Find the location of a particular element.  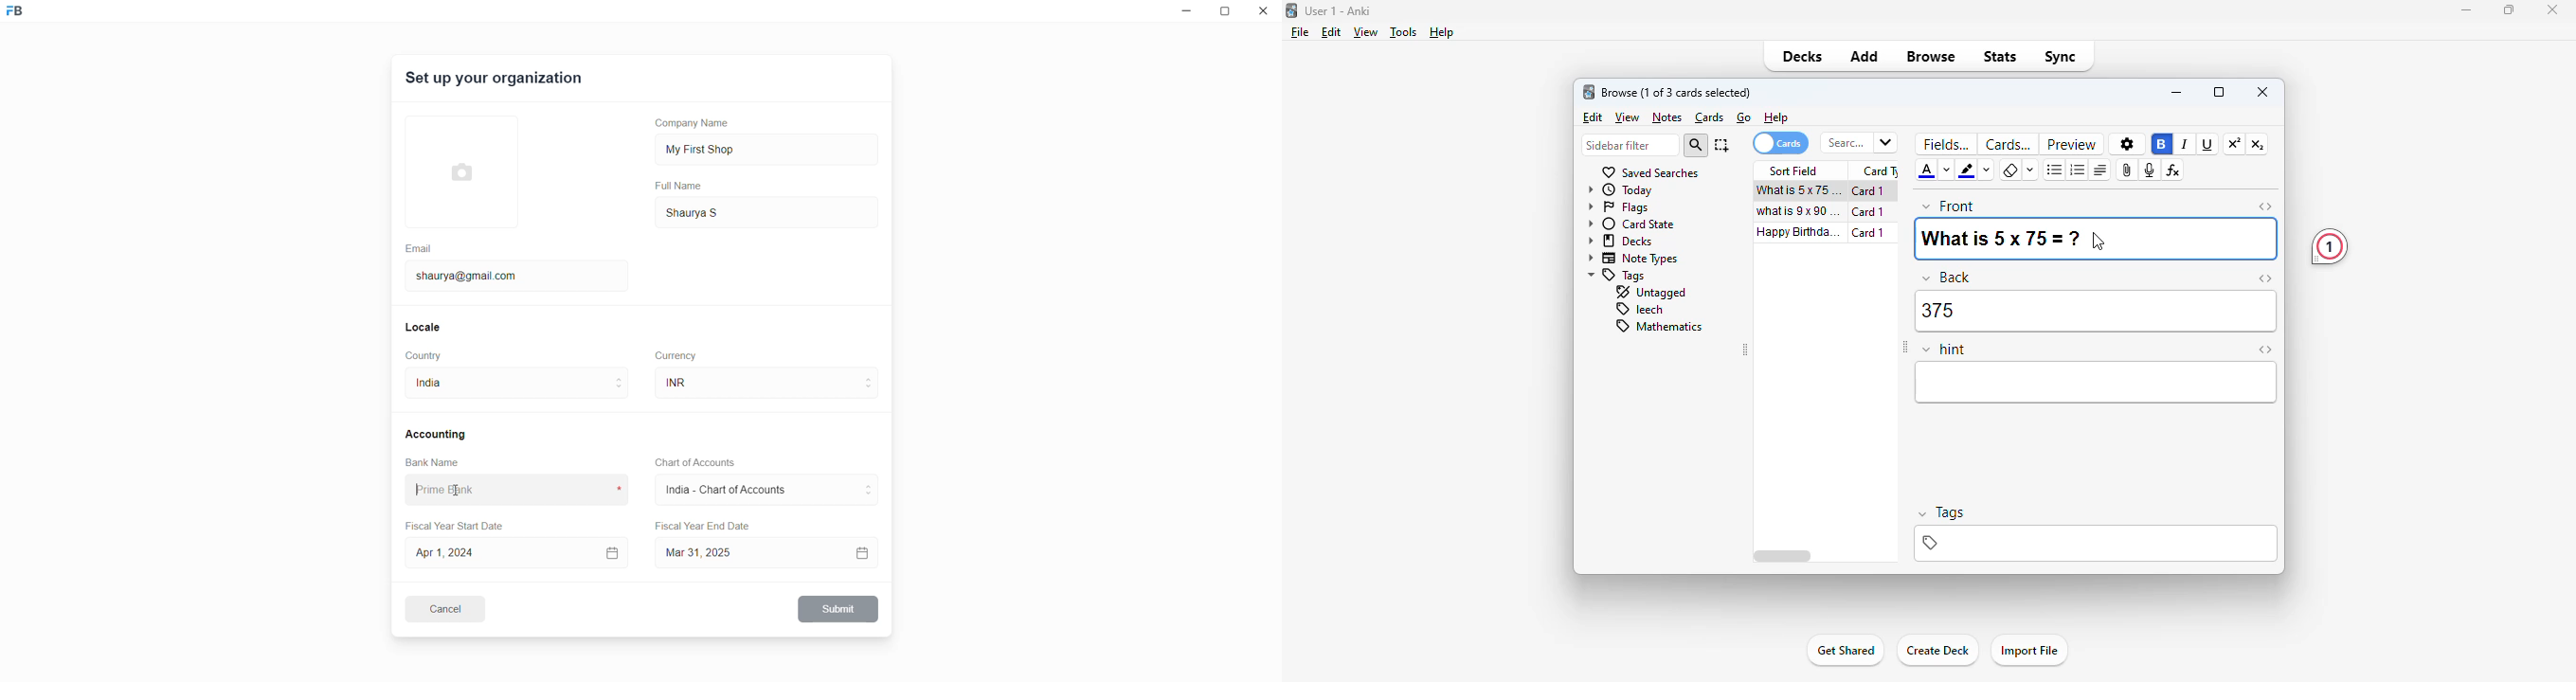

Currency is located at coordinates (678, 354).